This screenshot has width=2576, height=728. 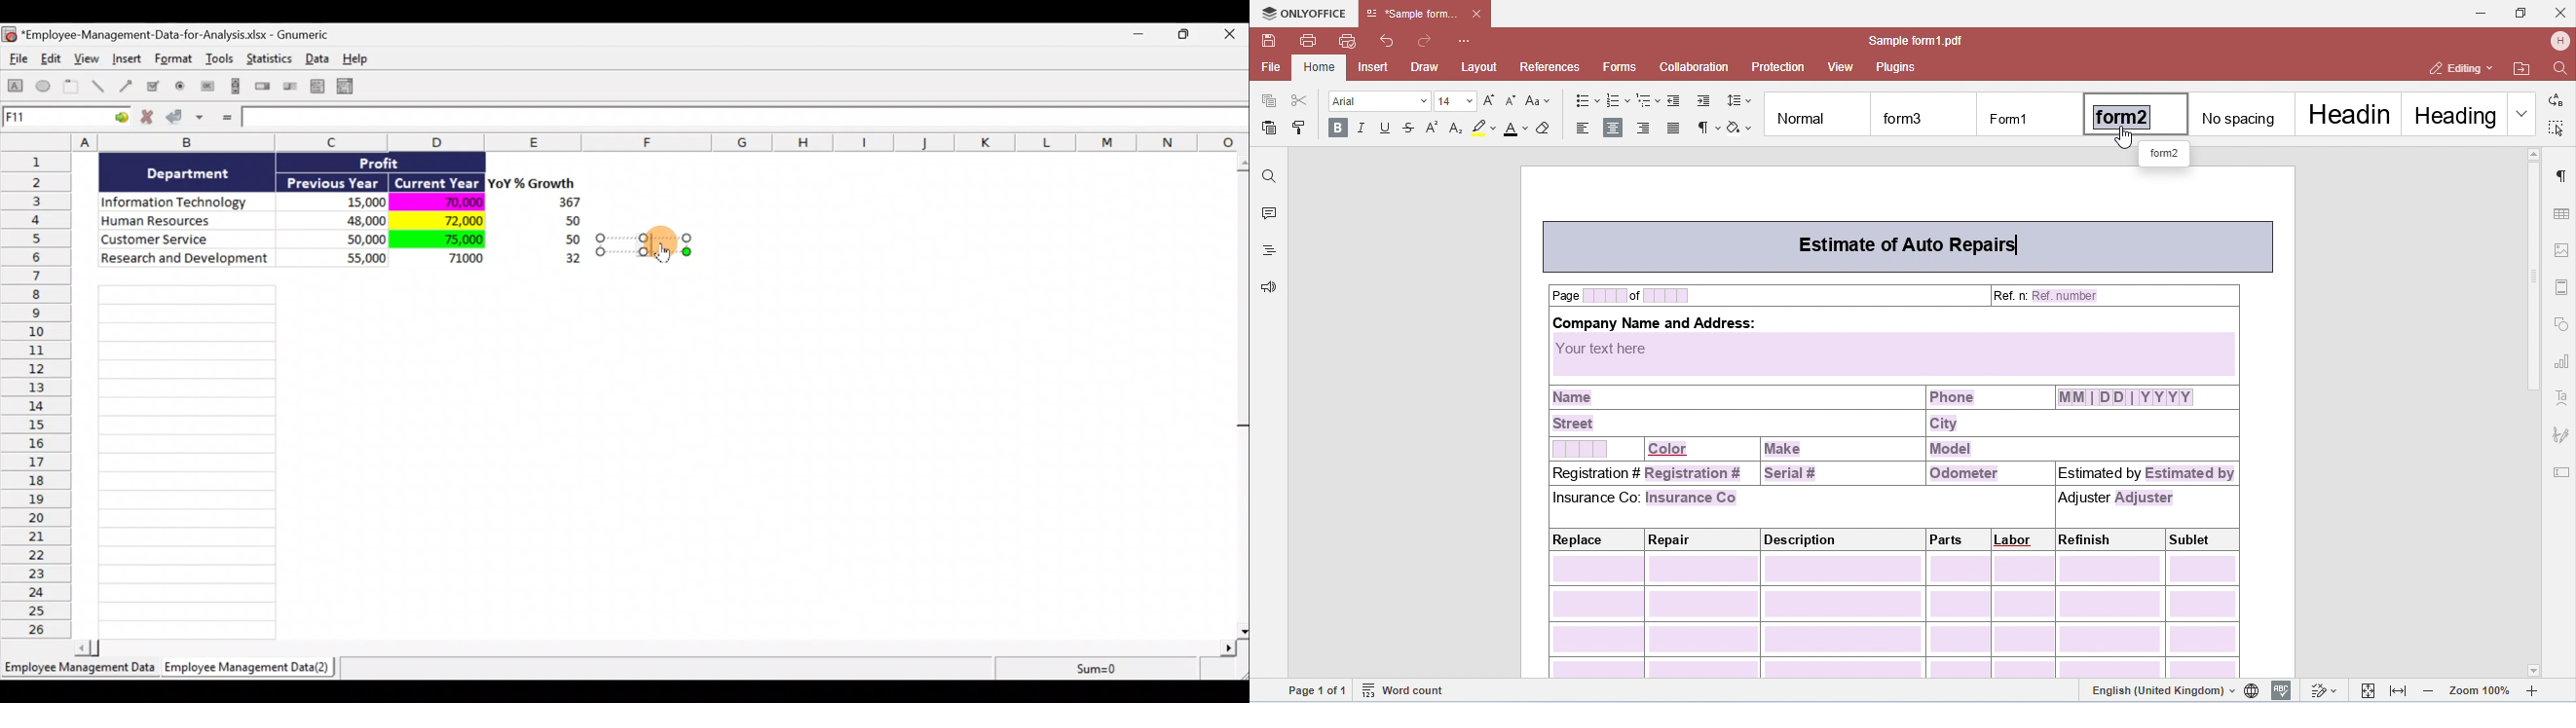 What do you see at coordinates (89, 59) in the screenshot?
I see `View` at bounding box center [89, 59].